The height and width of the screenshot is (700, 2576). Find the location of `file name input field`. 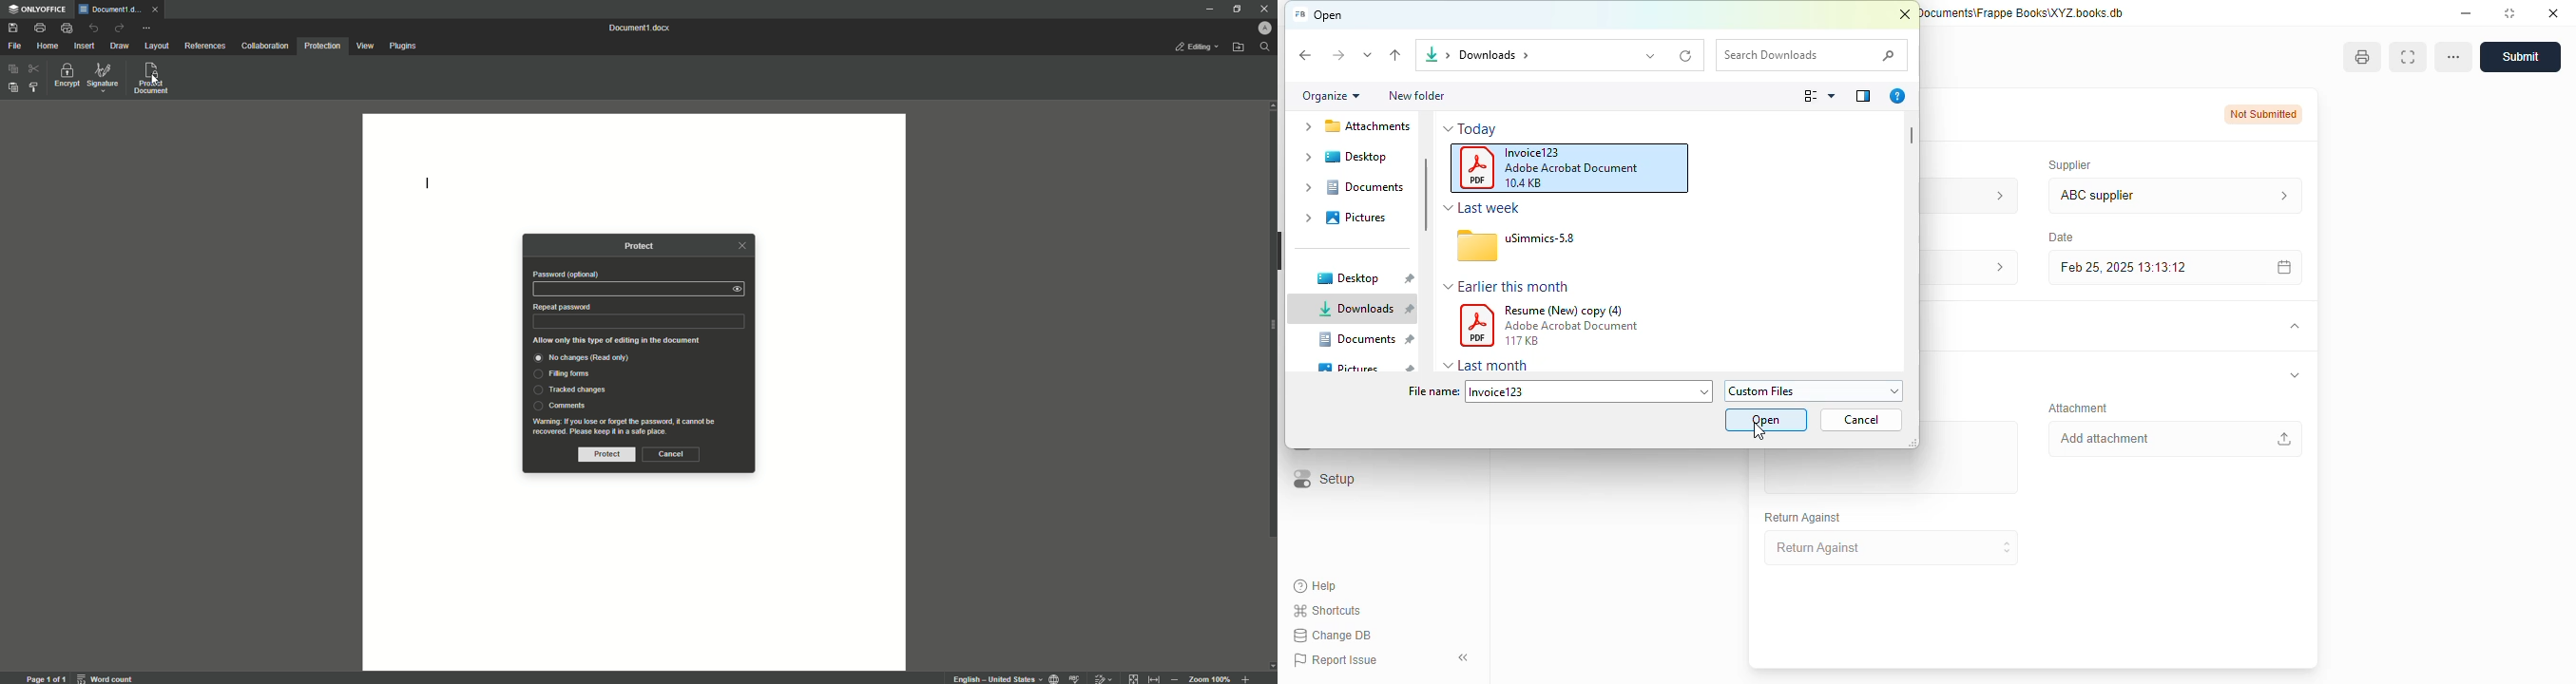

file name input field is located at coordinates (1589, 390).